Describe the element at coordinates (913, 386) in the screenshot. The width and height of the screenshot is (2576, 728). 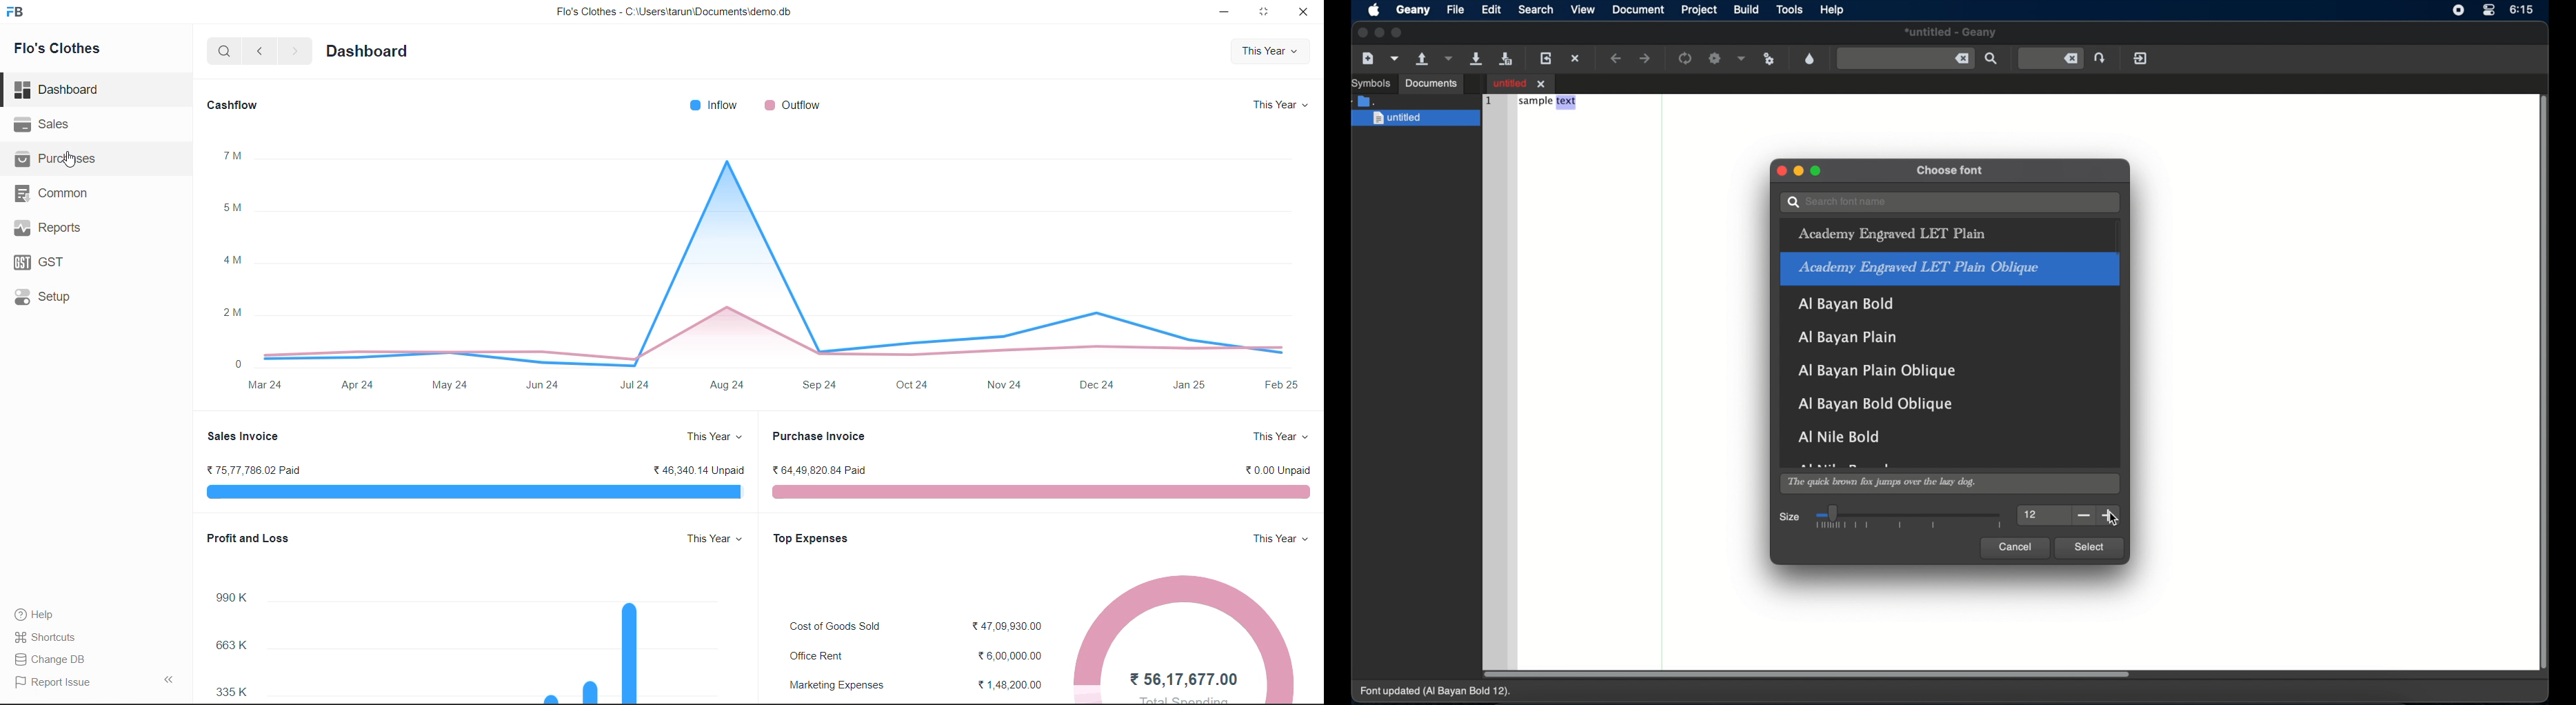
I see `Oct 24` at that location.